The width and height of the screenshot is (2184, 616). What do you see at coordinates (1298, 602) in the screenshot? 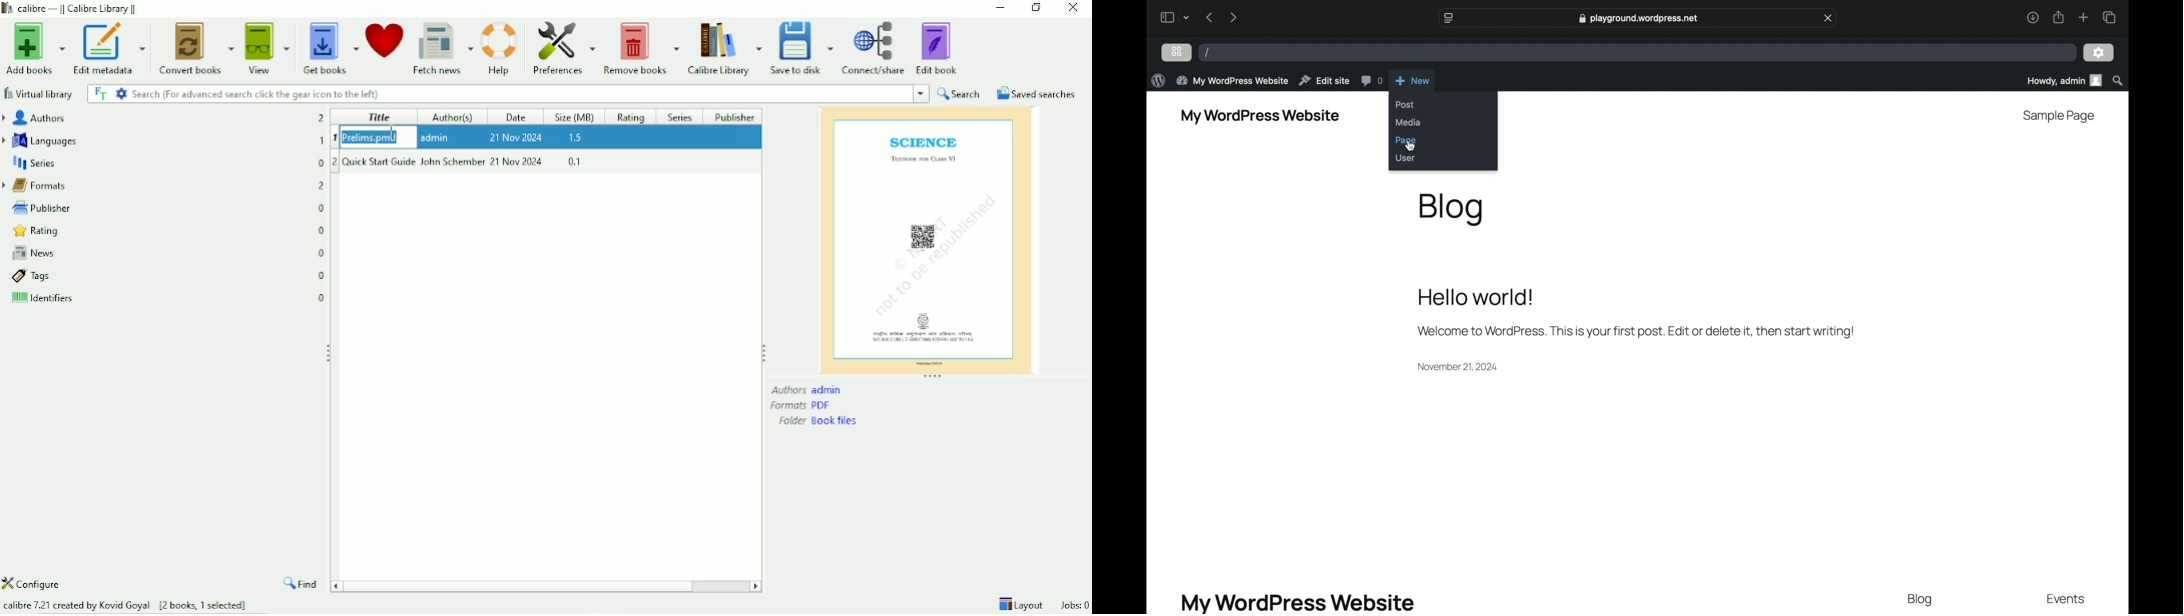
I see `my wordpress website` at bounding box center [1298, 602].